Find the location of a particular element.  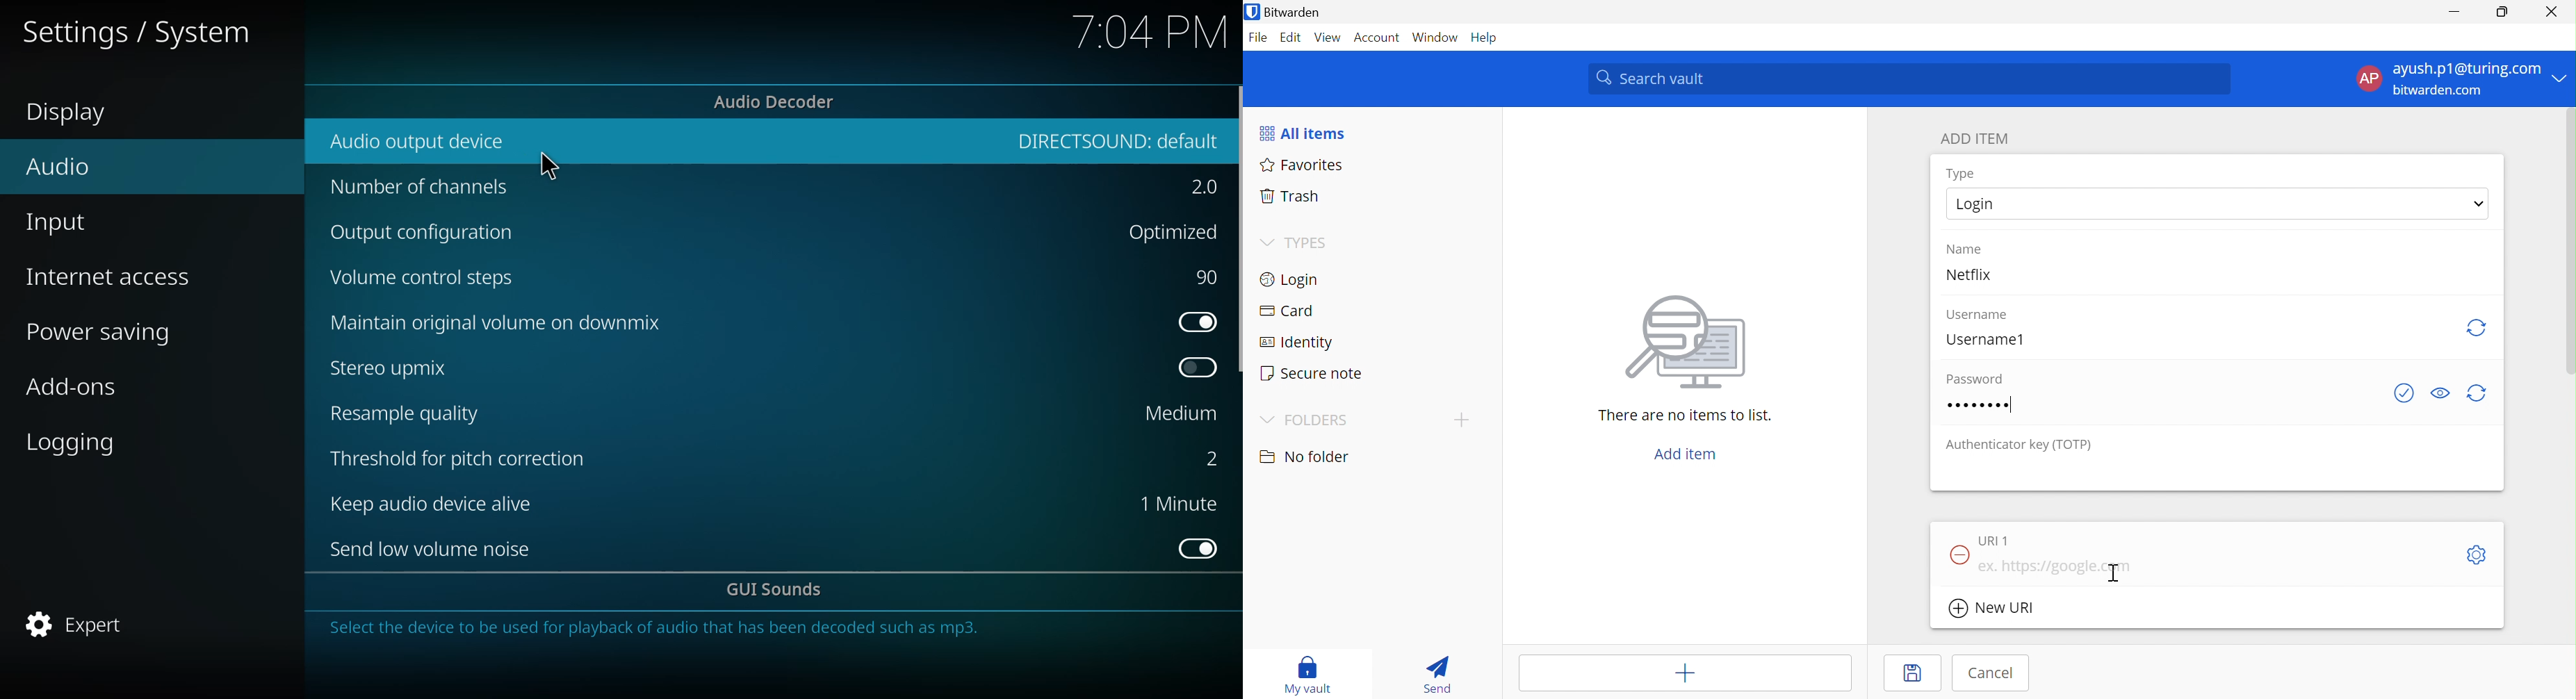

FOLDERS is located at coordinates (1302, 421).